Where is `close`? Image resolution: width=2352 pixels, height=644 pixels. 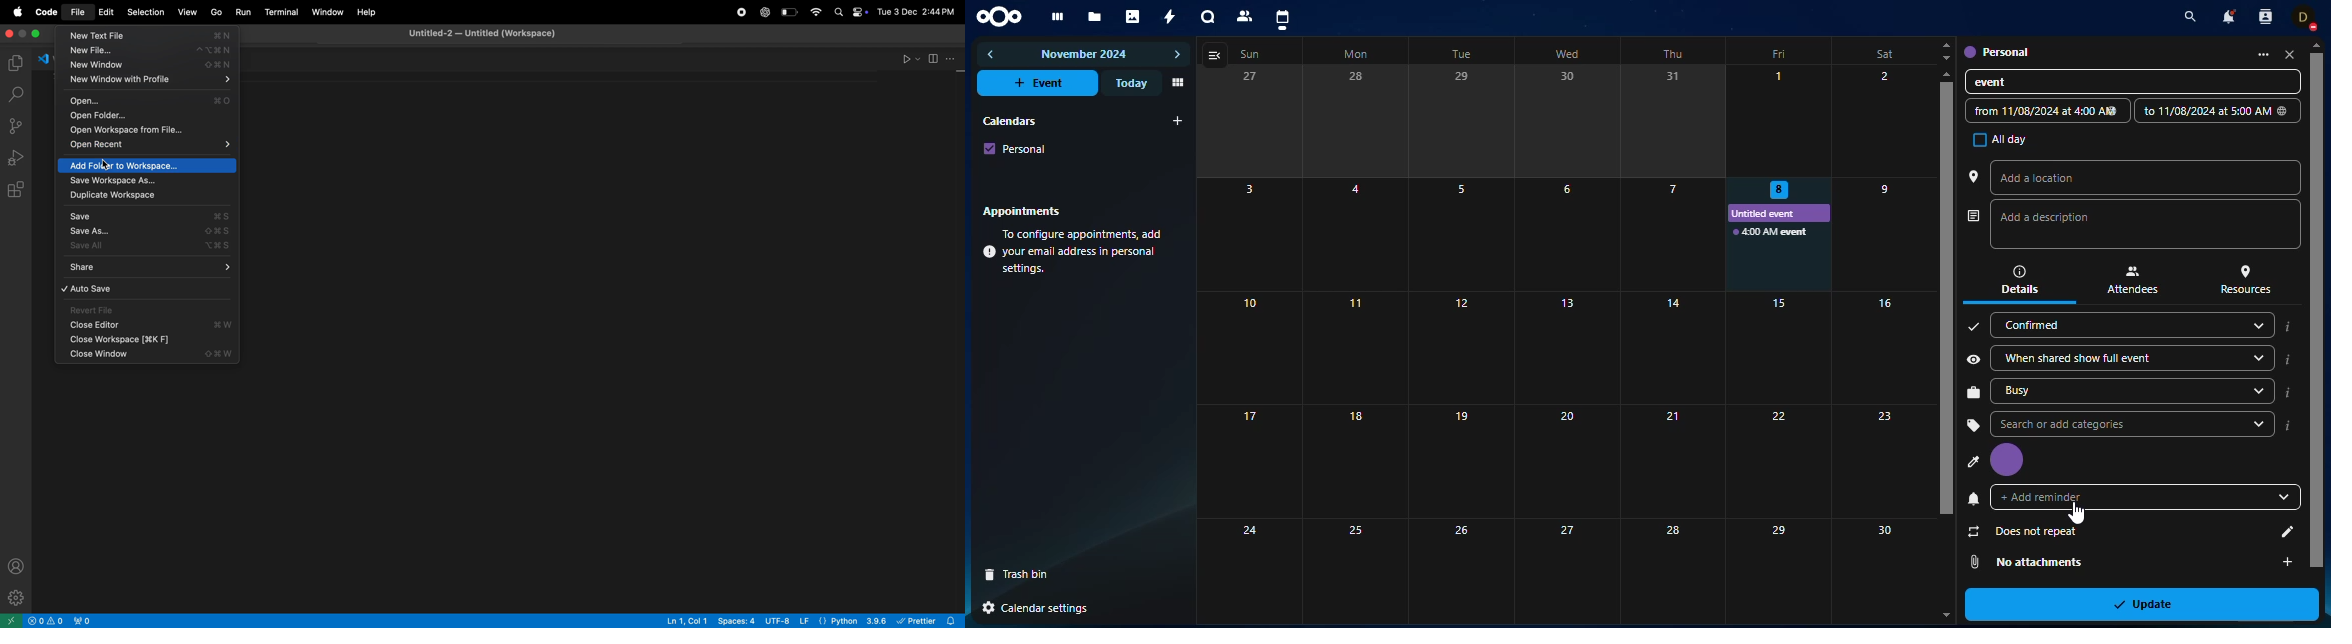 close is located at coordinates (8, 34).